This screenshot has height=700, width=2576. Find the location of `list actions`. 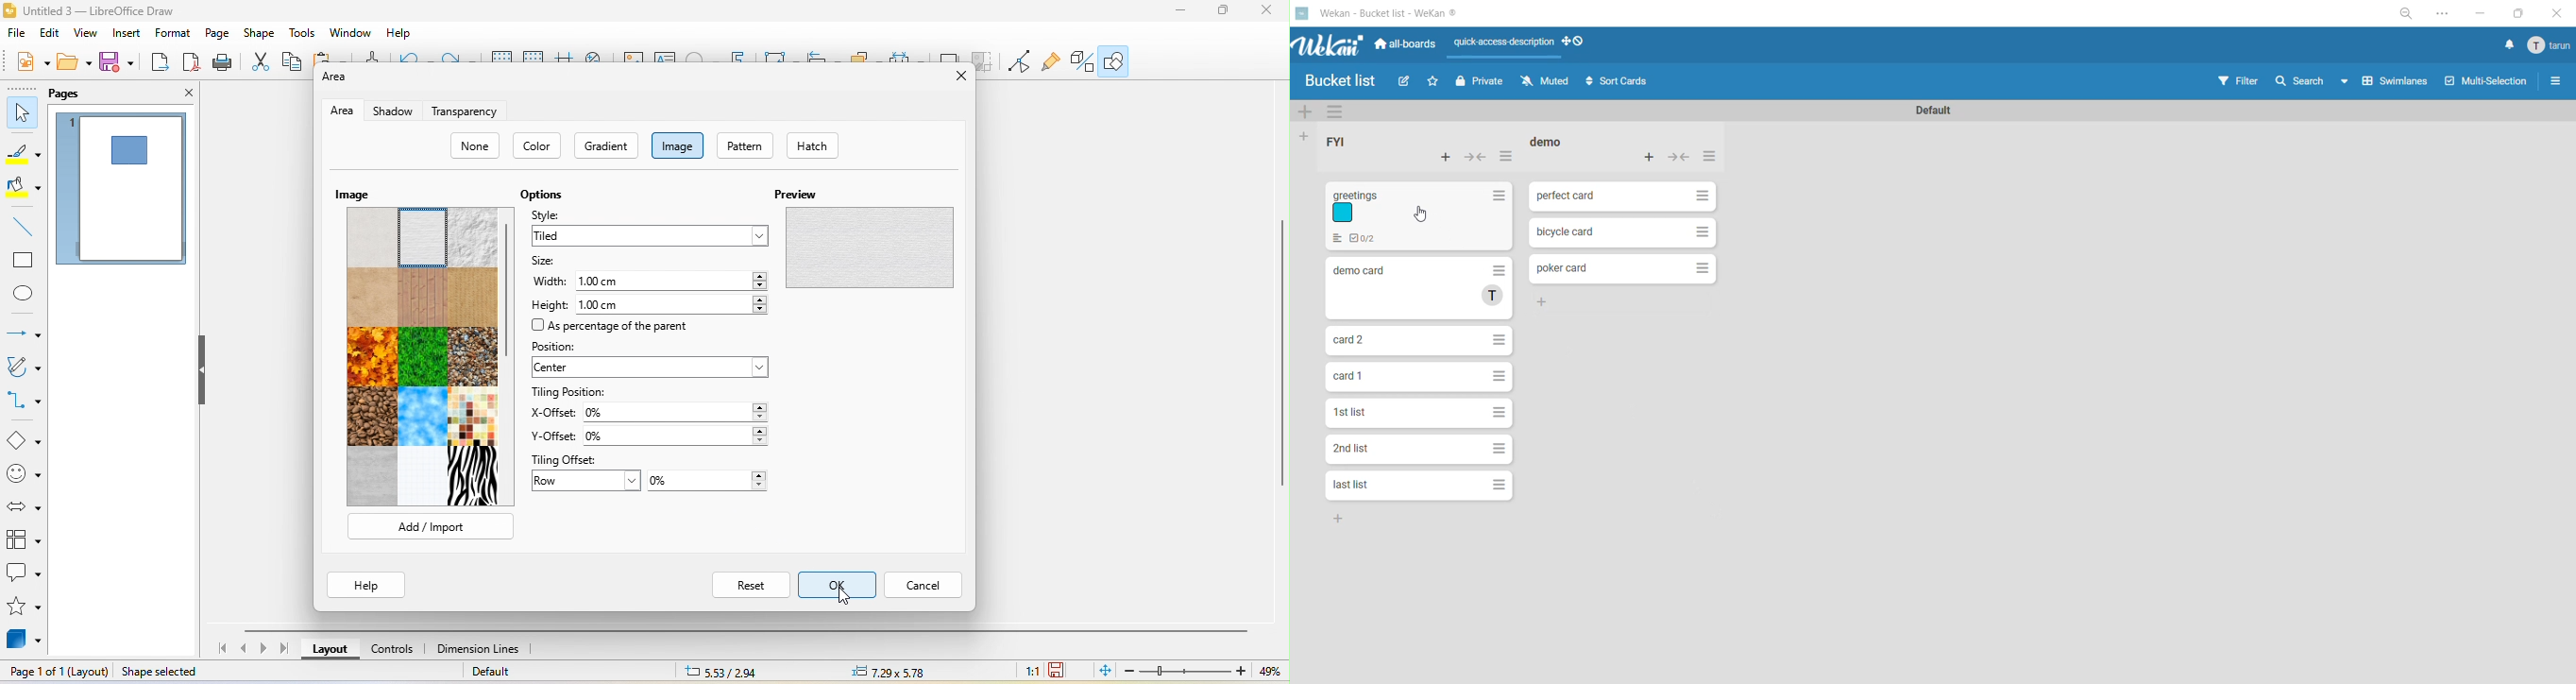

list actions is located at coordinates (1506, 157).